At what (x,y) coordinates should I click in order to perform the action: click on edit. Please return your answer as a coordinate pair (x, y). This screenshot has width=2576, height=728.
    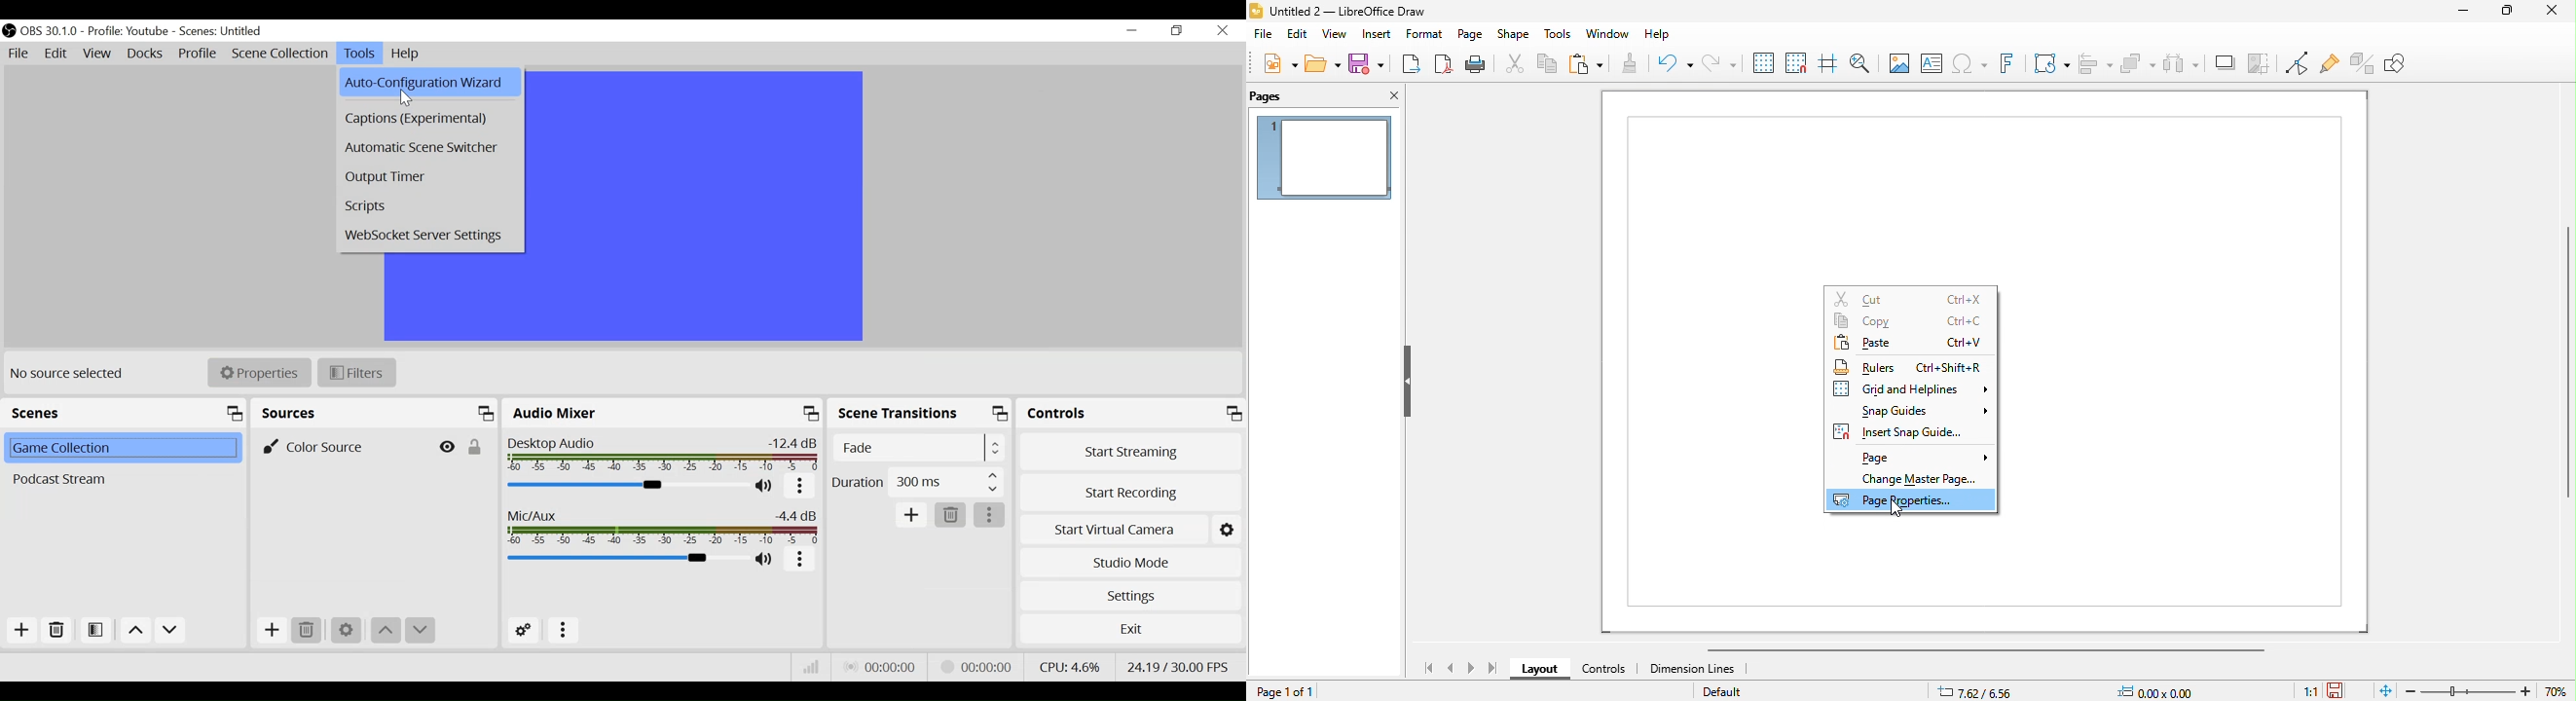
    Looking at the image, I should click on (1298, 34).